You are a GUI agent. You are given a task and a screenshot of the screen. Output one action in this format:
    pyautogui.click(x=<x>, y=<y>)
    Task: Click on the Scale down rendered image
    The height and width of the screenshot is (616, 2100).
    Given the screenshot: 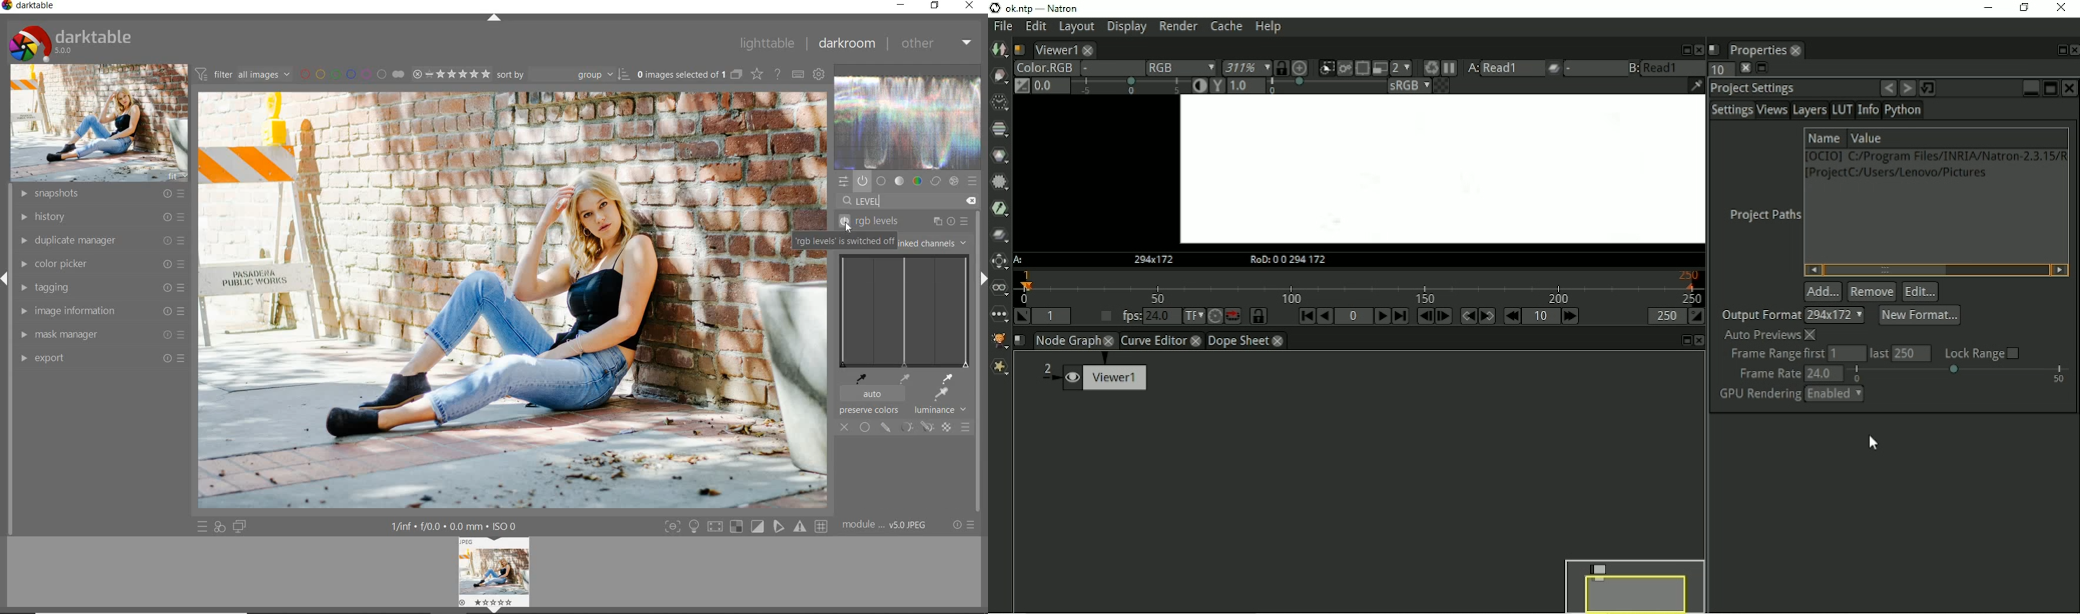 What is the action you would take?
    pyautogui.click(x=1401, y=68)
    